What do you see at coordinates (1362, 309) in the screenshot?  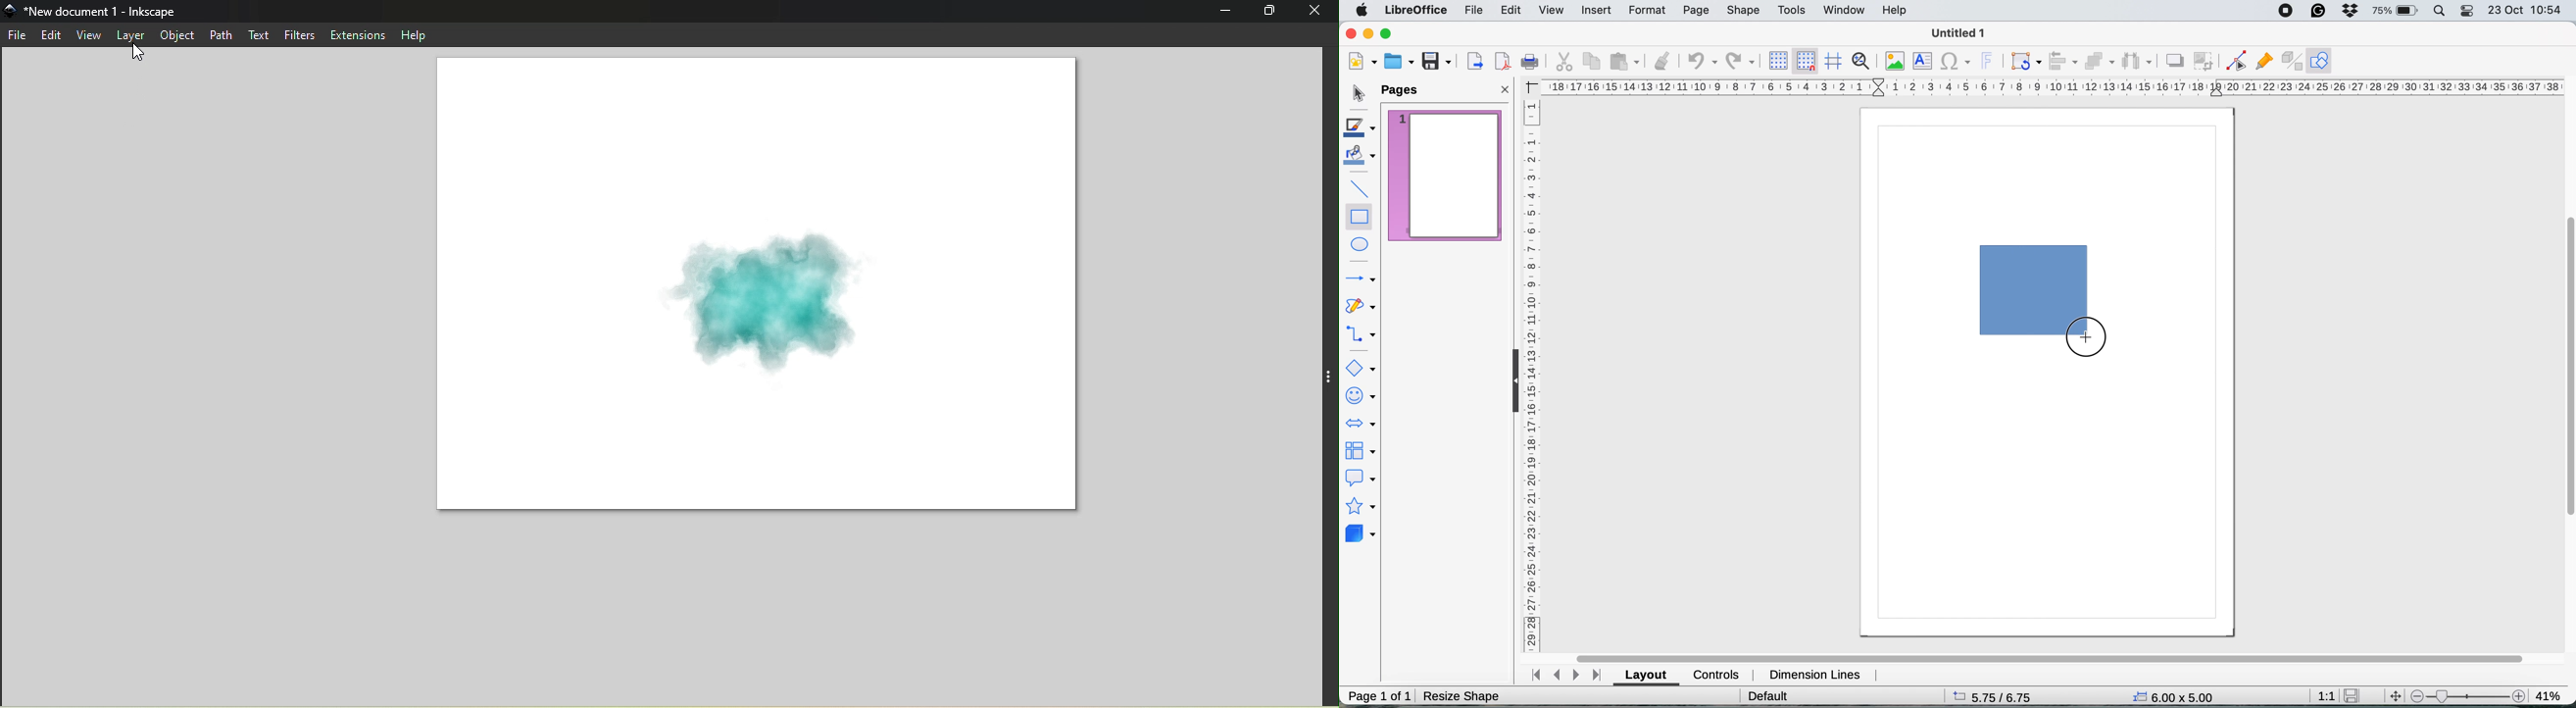 I see `curves and polygons` at bounding box center [1362, 309].